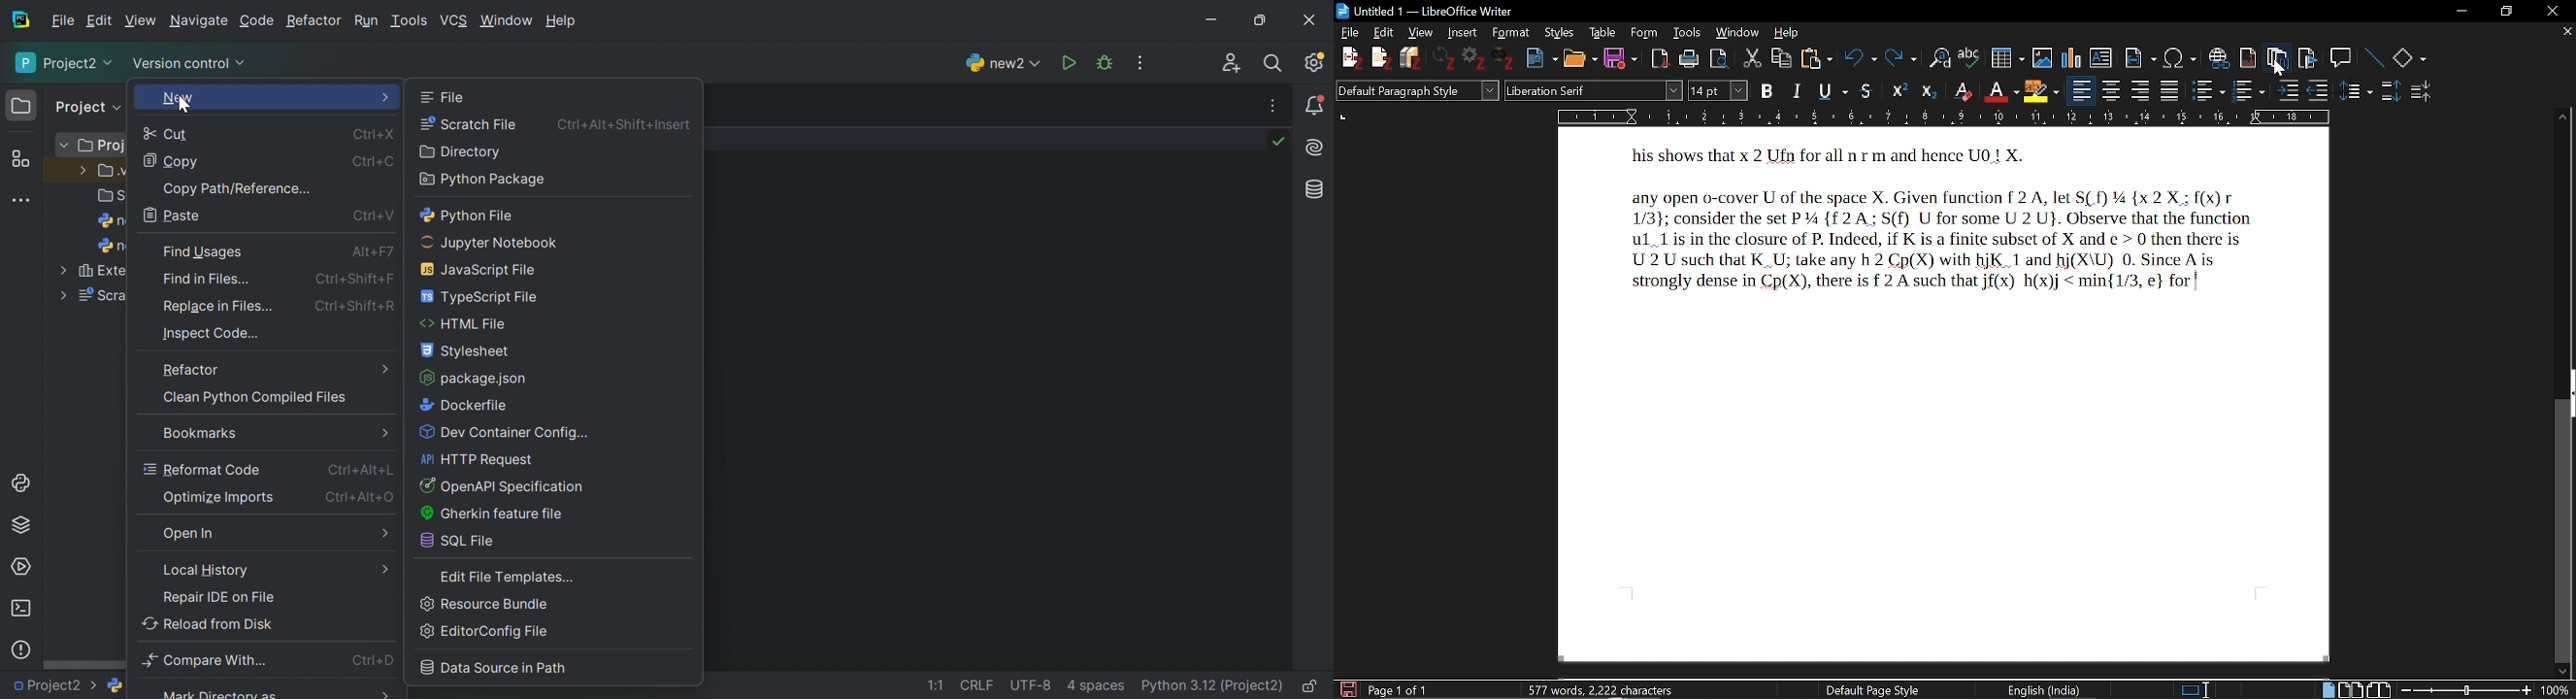 This screenshot has height=700, width=2576. I want to click on Database, so click(1316, 190).